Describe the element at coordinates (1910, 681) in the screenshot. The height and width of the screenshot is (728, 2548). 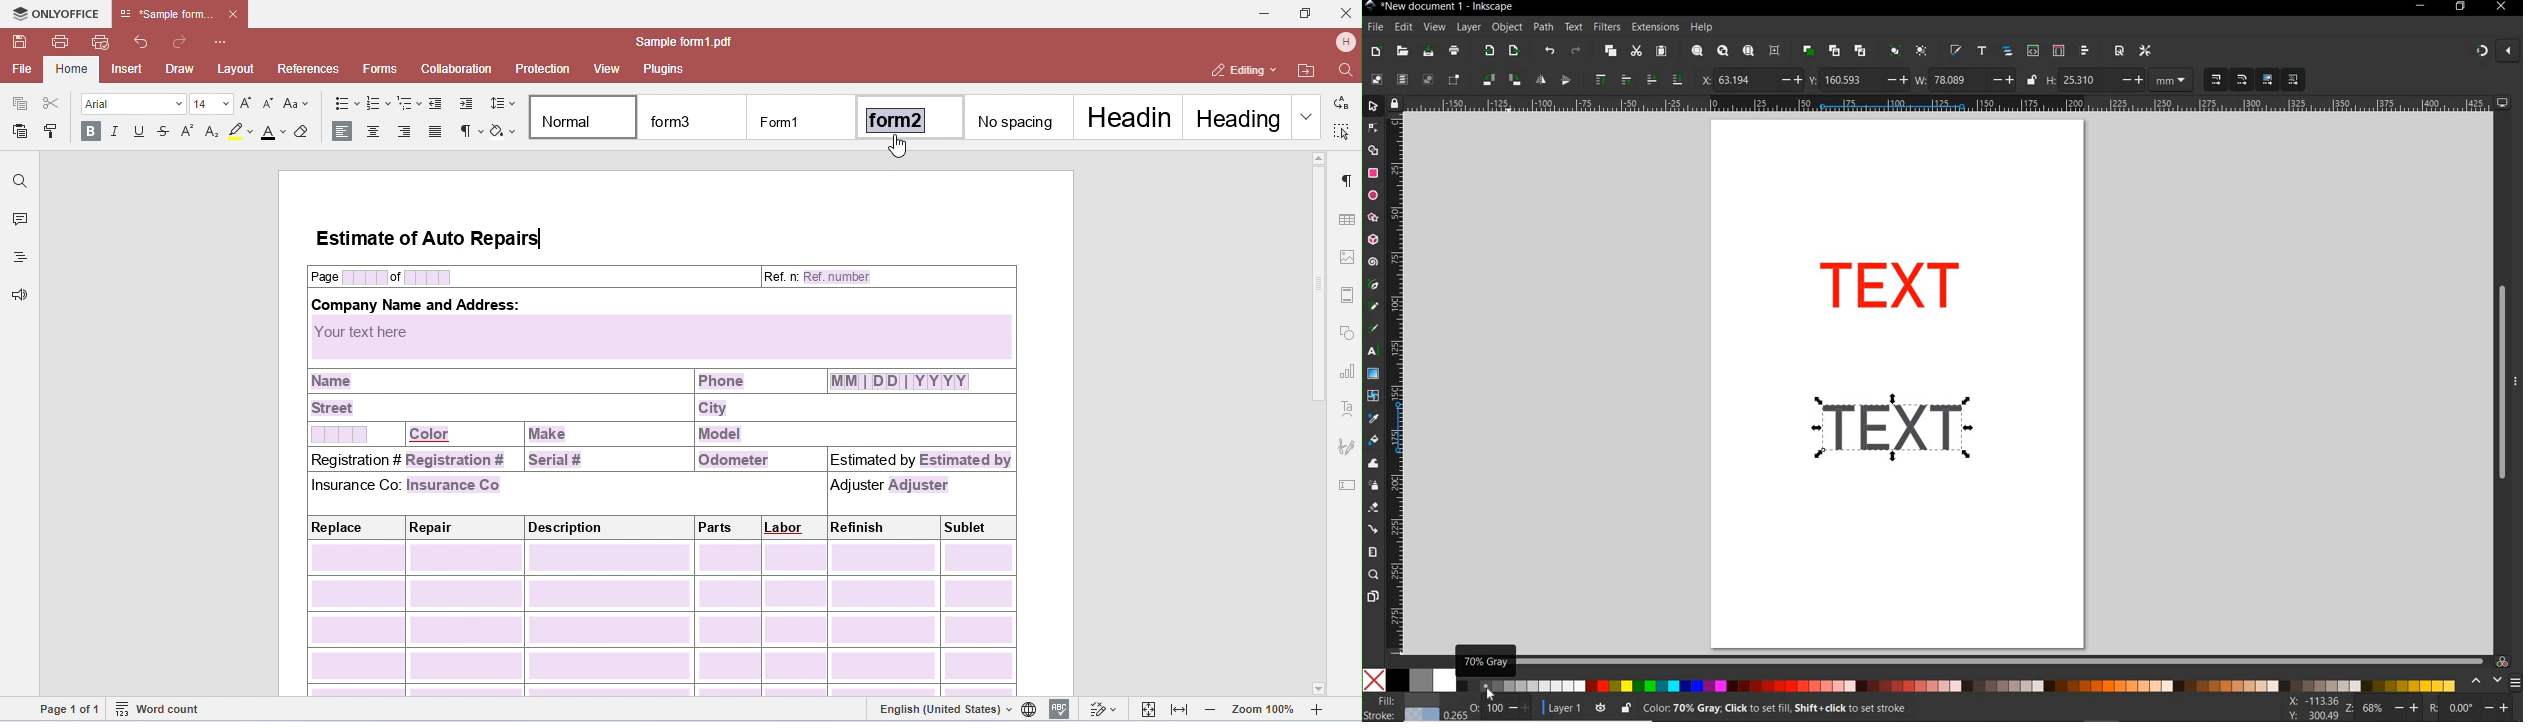
I see `color palette` at that location.